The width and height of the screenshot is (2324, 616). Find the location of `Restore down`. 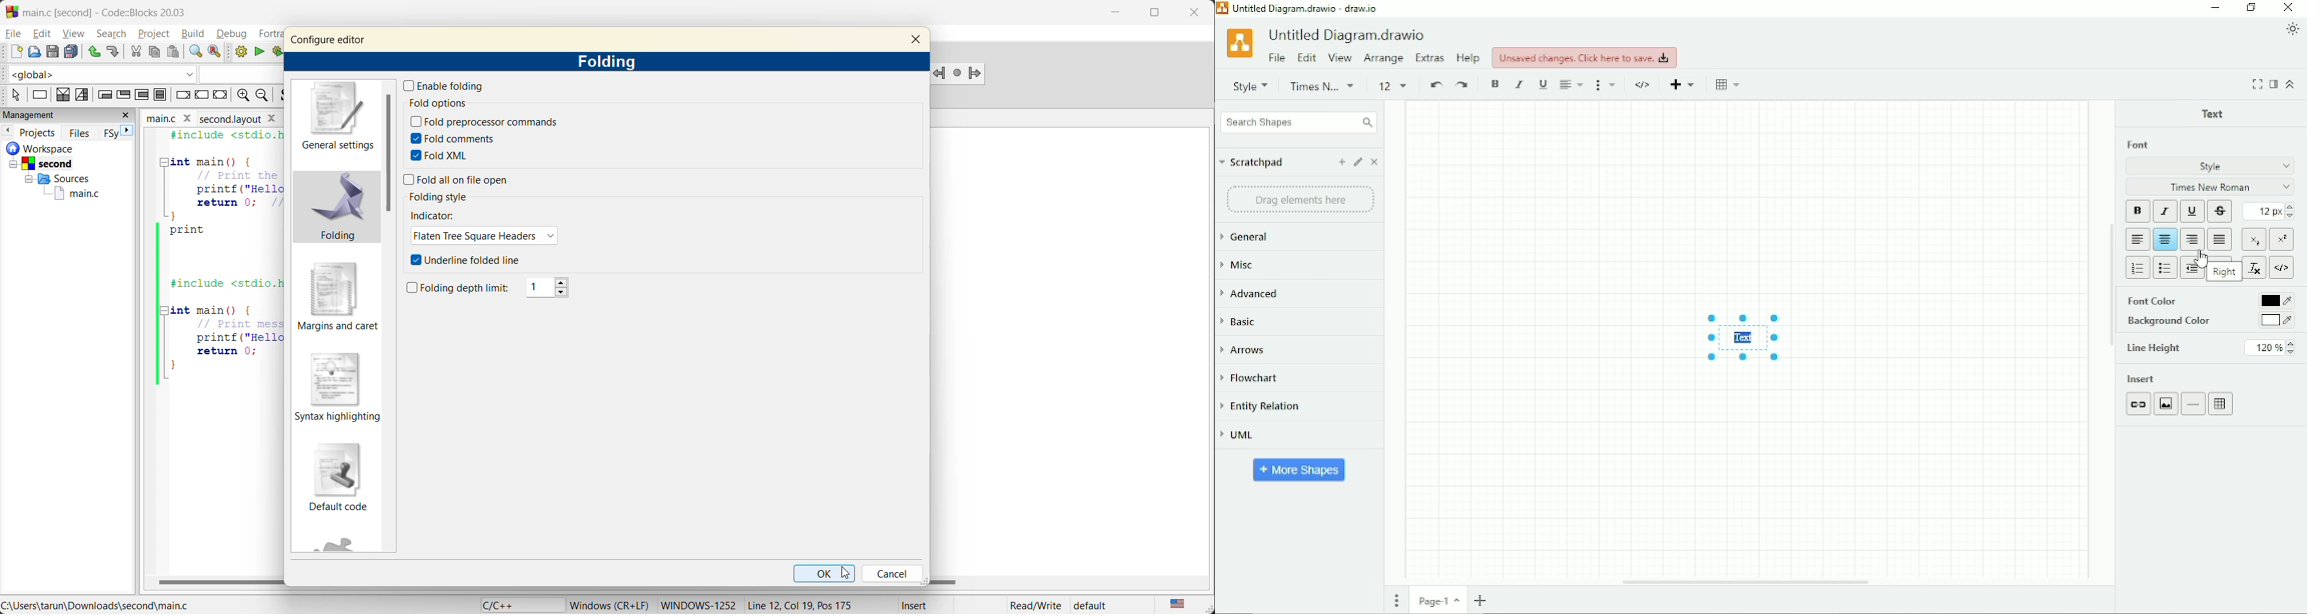

Restore down is located at coordinates (2251, 7).